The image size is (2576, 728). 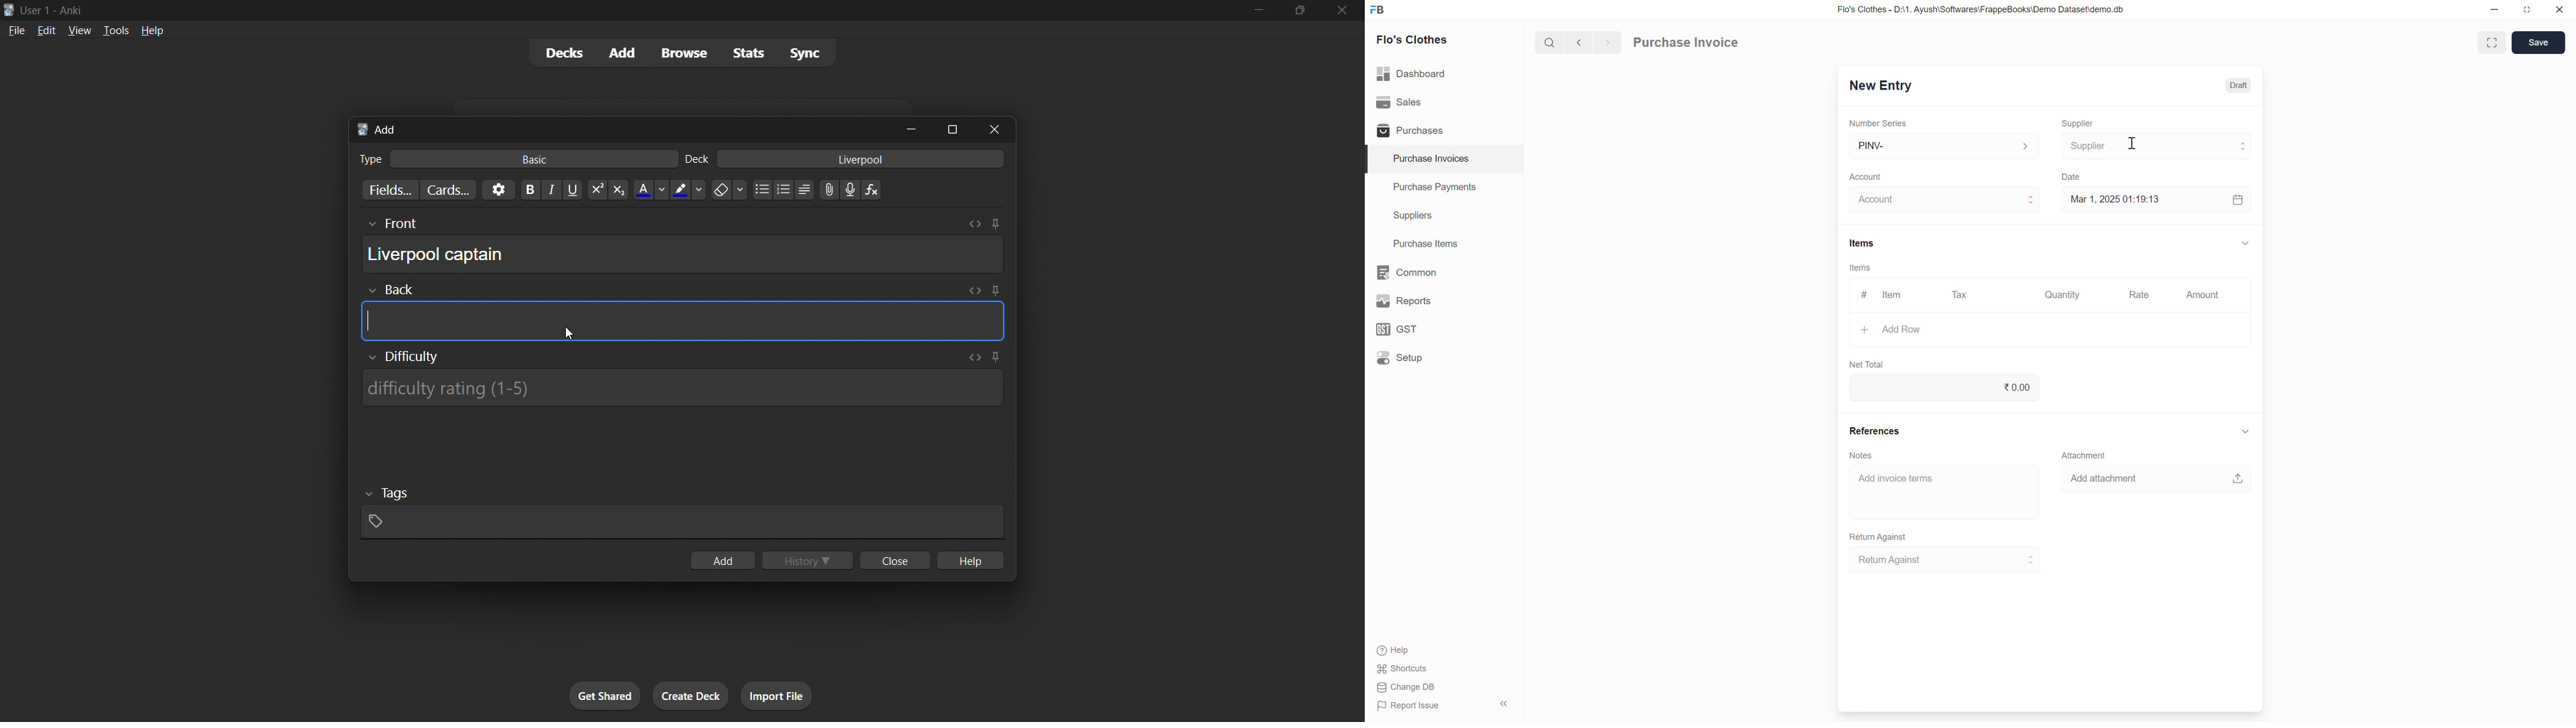 What do you see at coordinates (386, 129) in the screenshot?
I see `add title bar` at bounding box center [386, 129].